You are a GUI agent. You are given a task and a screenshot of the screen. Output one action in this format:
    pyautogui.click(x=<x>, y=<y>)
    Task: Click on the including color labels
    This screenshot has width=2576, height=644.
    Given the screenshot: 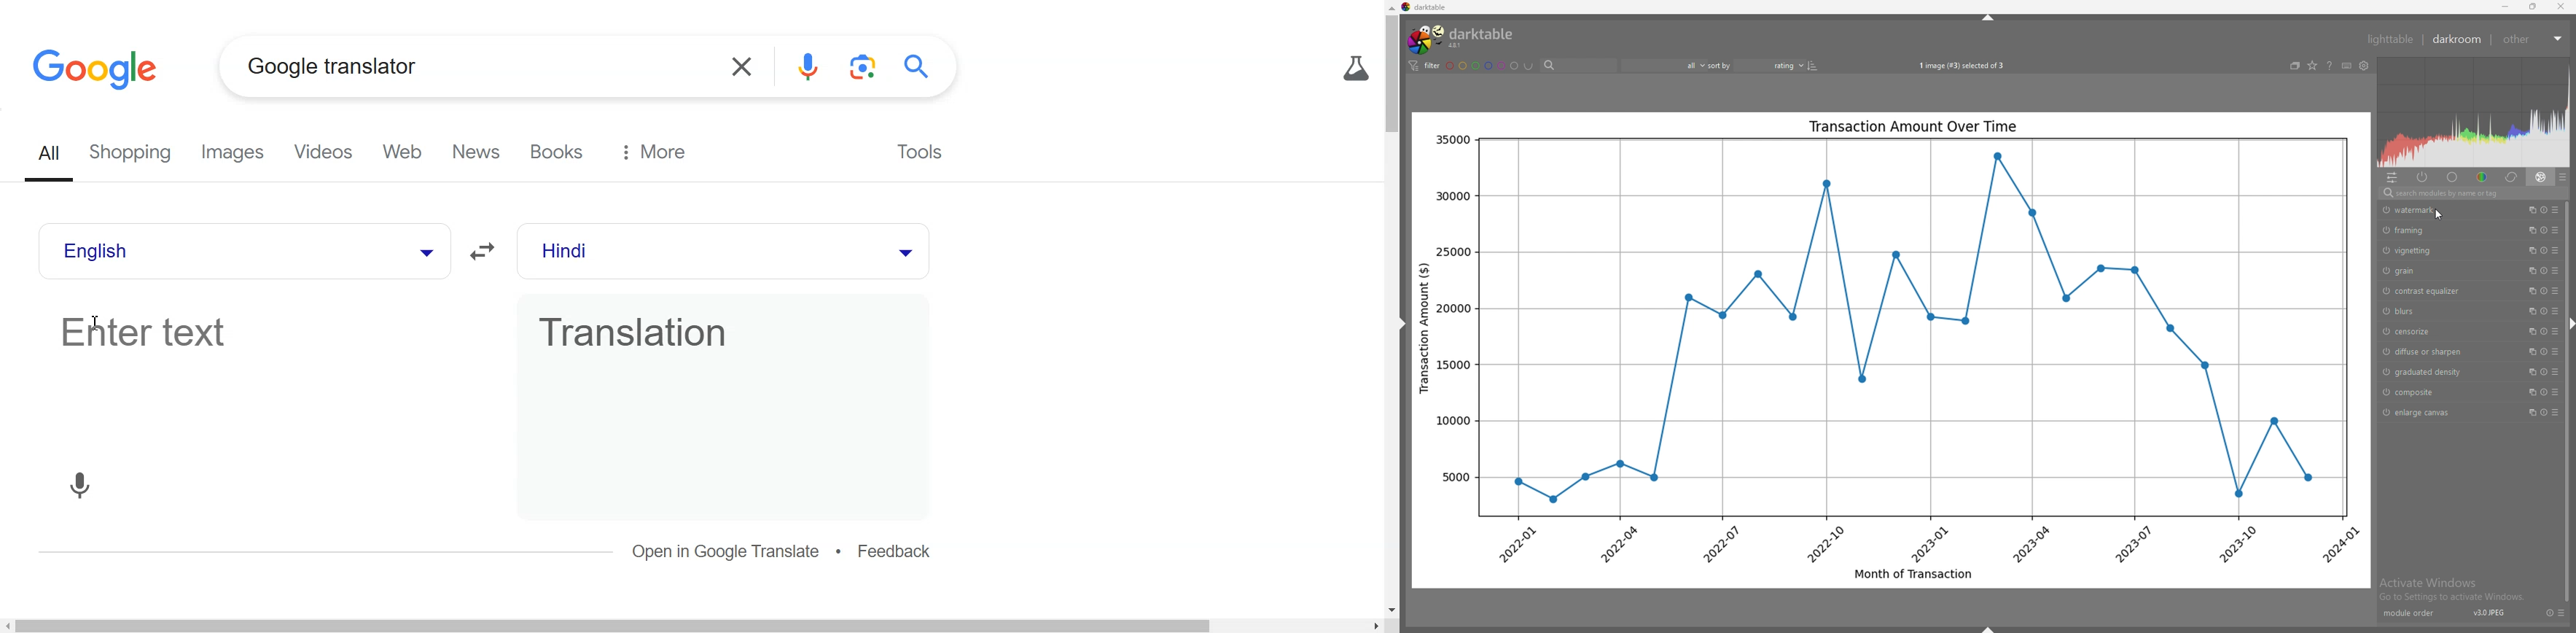 What is the action you would take?
    pyautogui.click(x=1528, y=66)
    